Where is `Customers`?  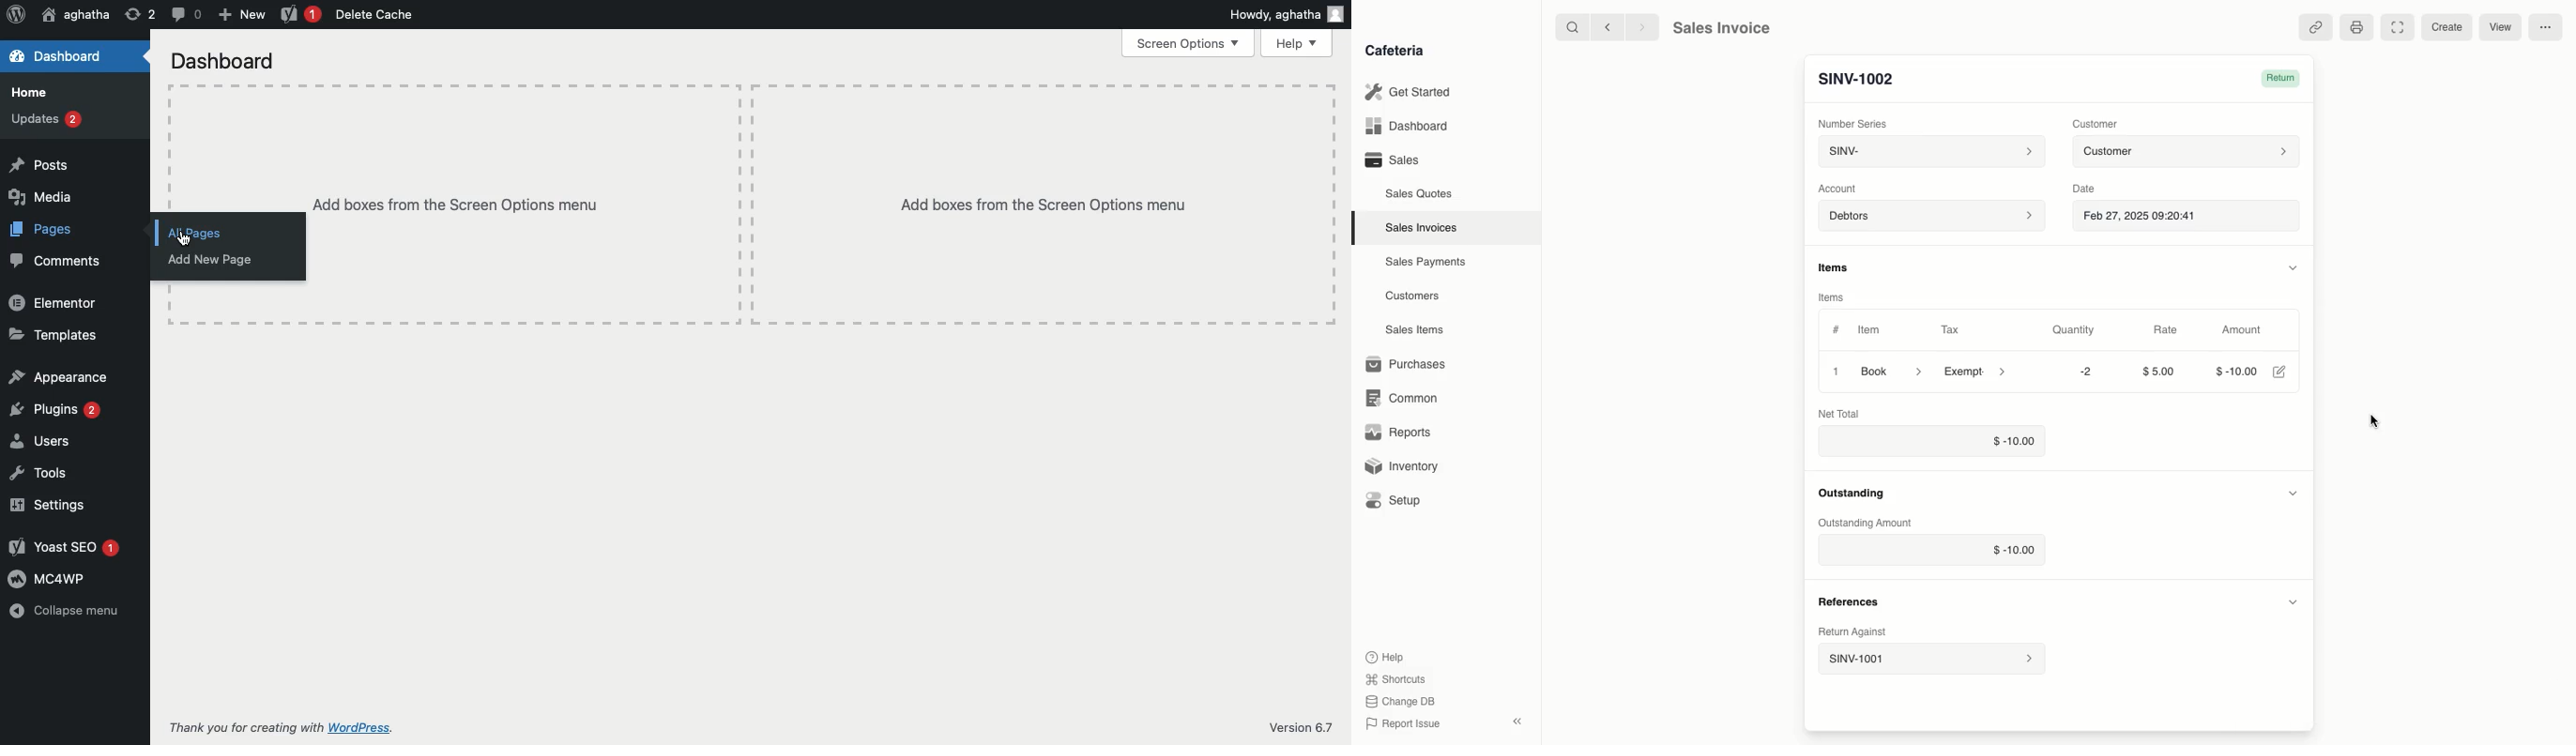
Customers is located at coordinates (1413, 297).